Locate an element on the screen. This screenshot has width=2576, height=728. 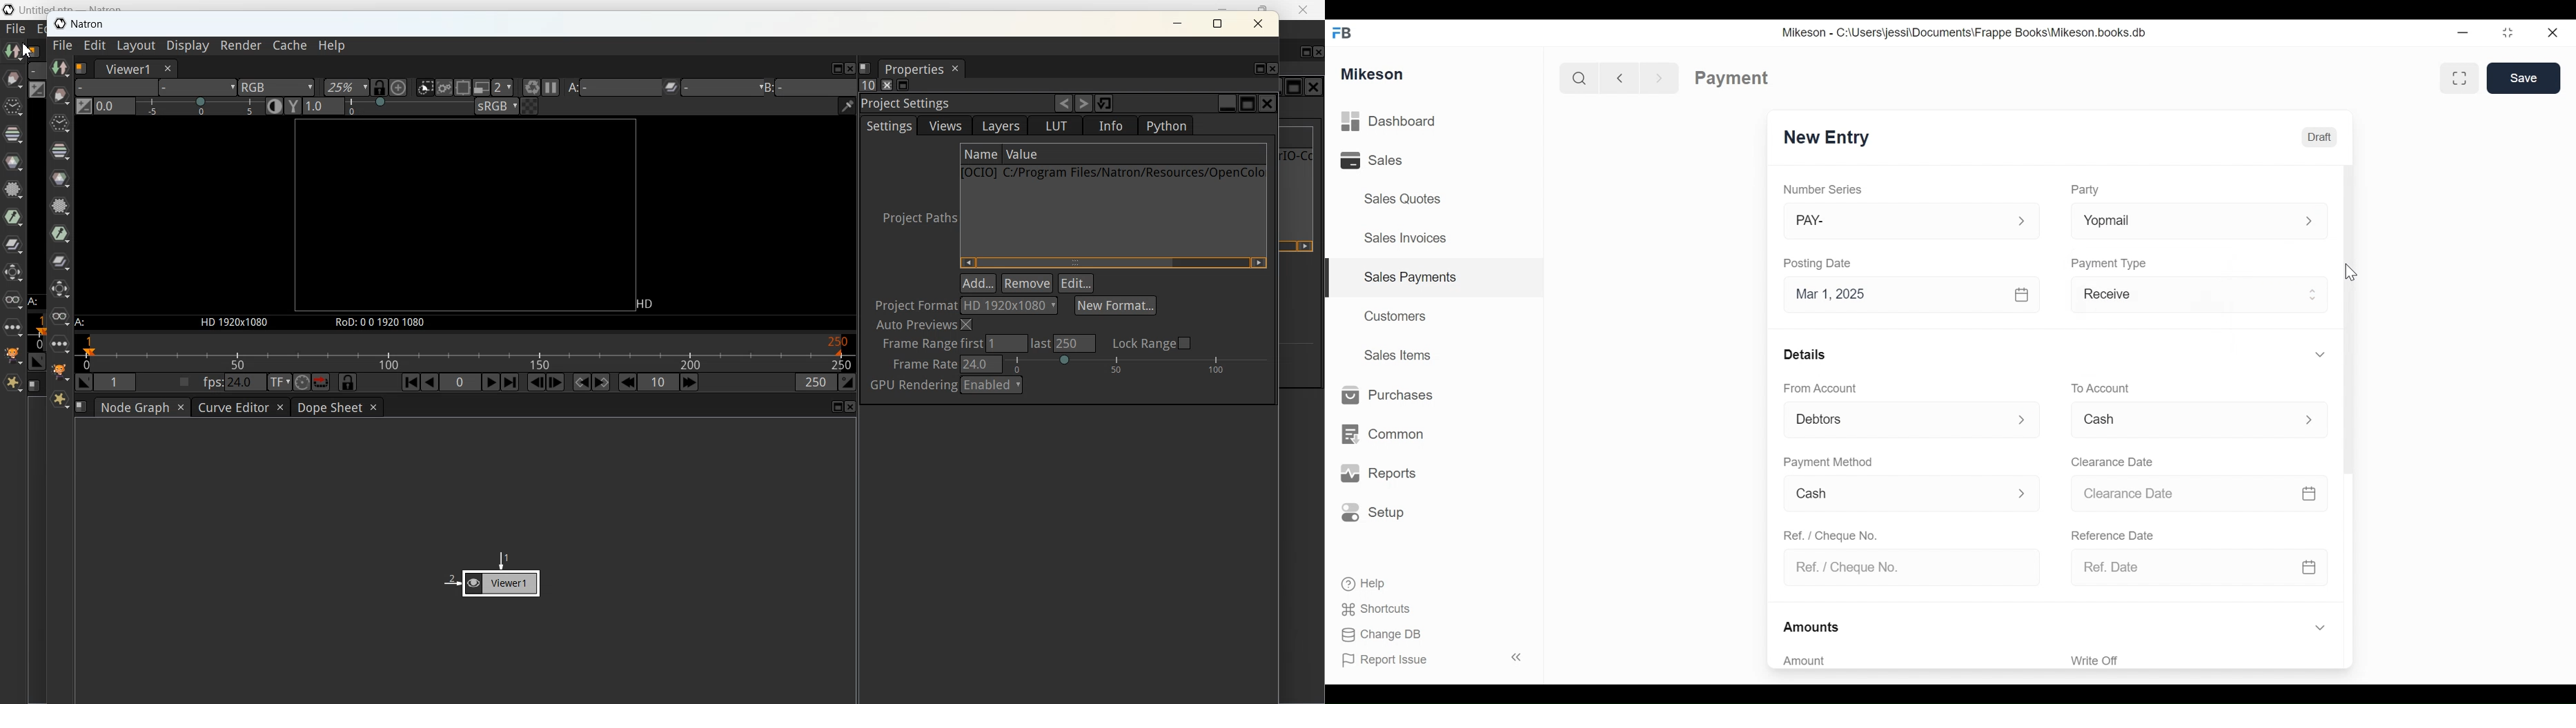
Back is located at coordinates (1625, 77).